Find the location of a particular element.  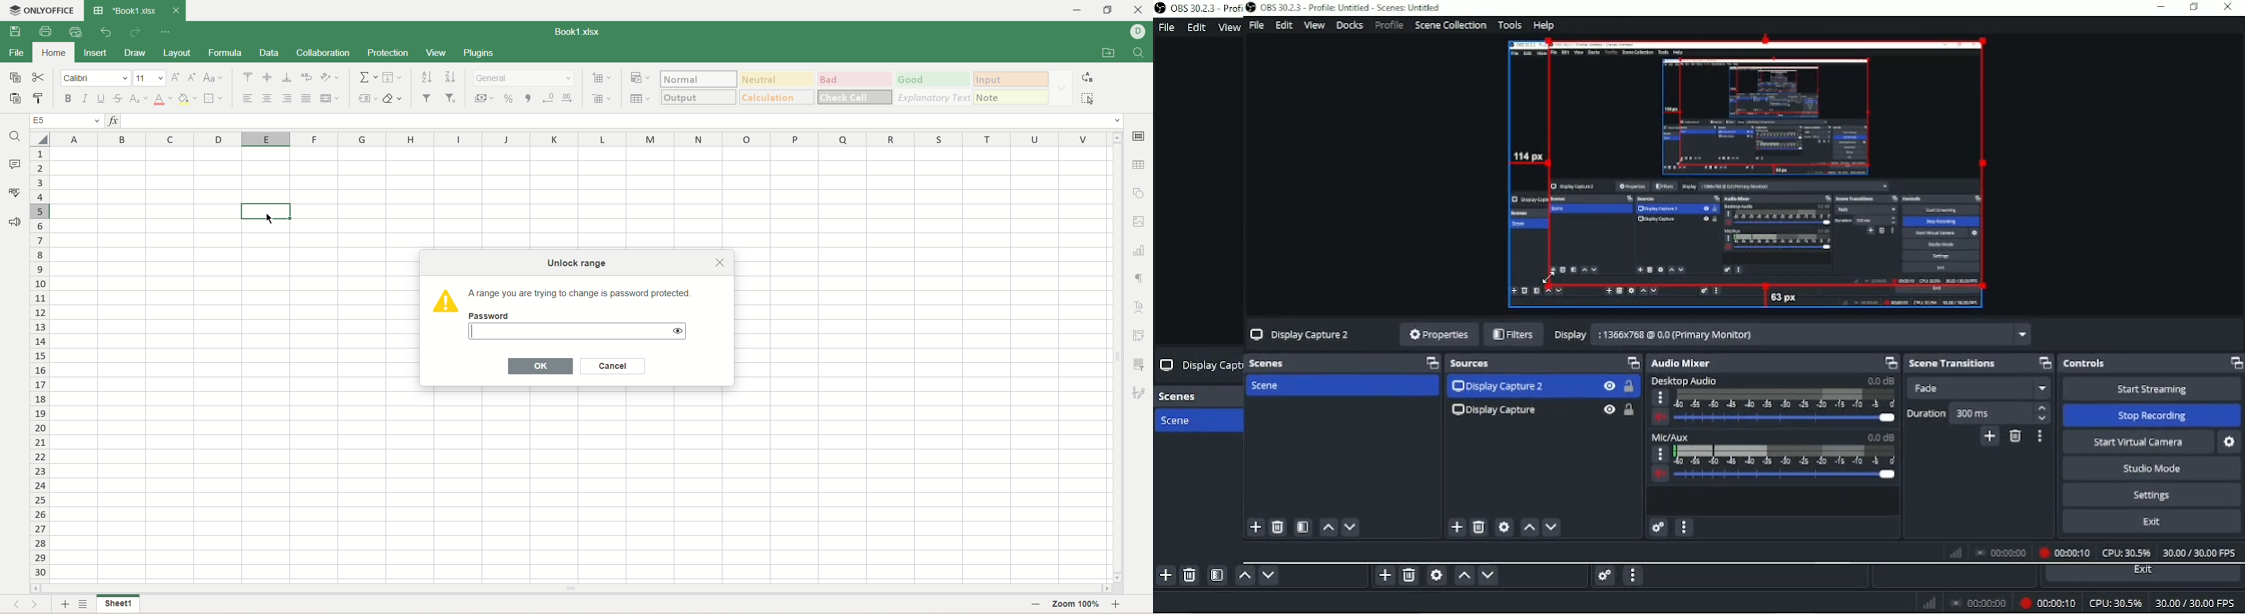

more options is located at coordinates (1661, 400).